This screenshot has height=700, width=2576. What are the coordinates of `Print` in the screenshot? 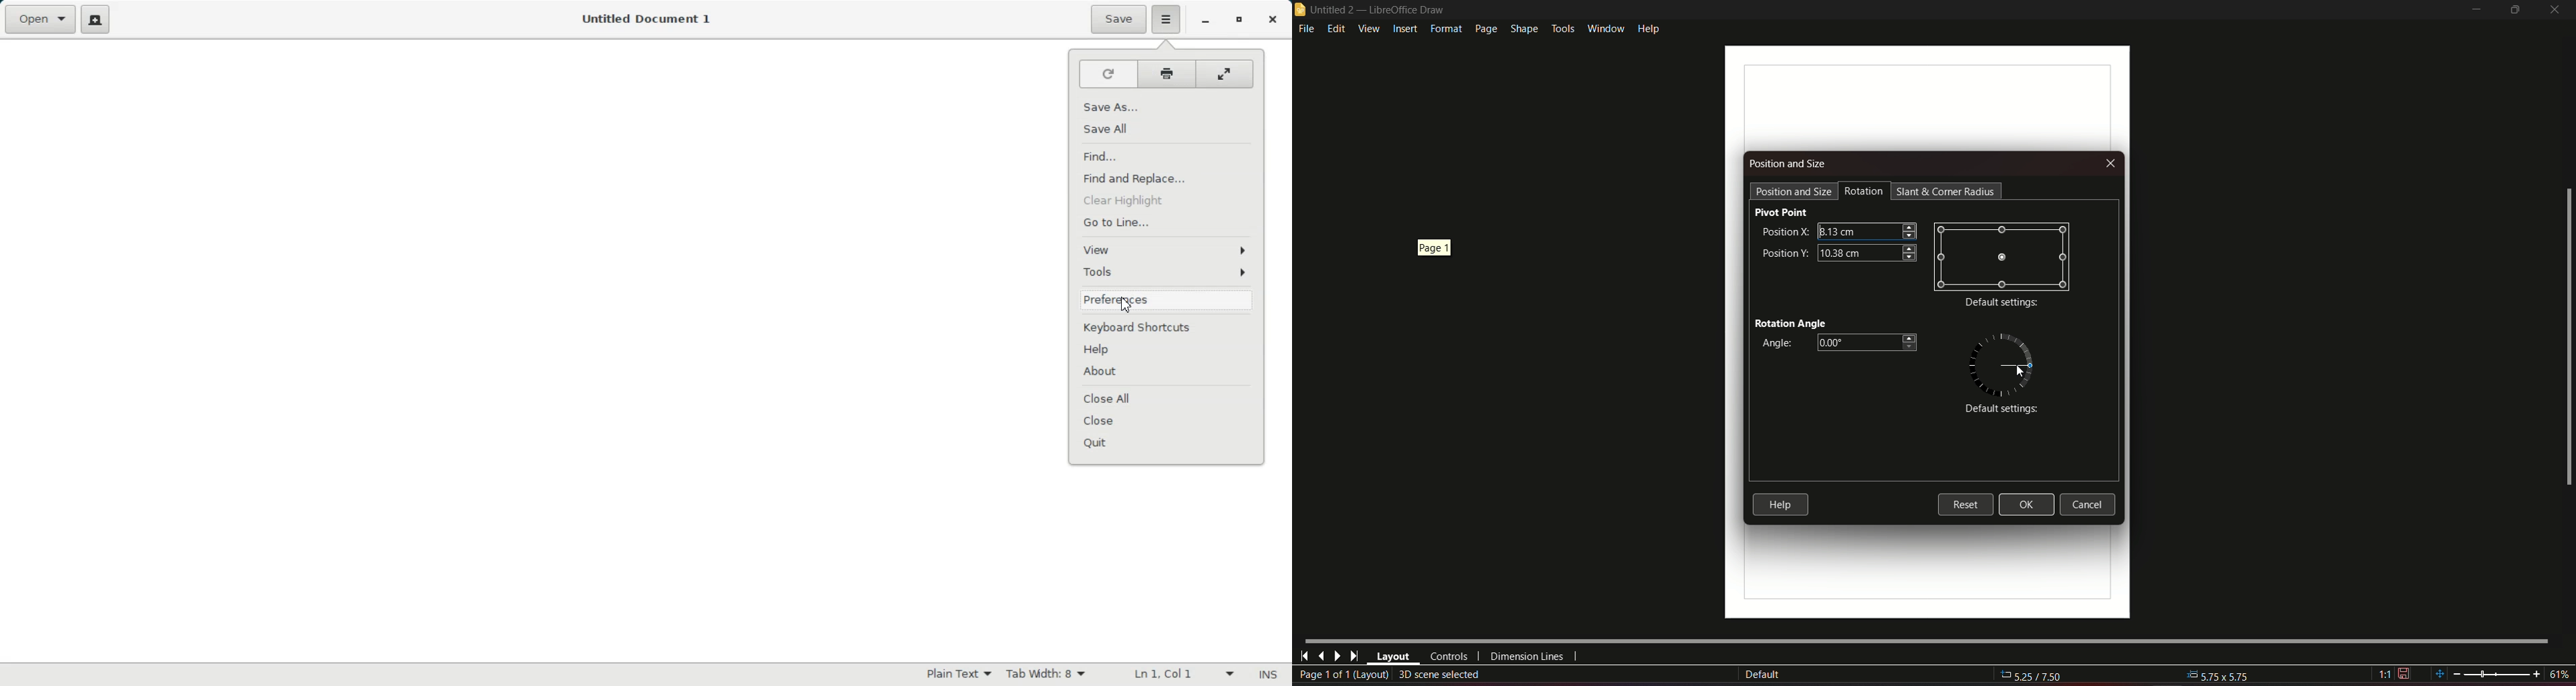 It's located at (1166, 75).